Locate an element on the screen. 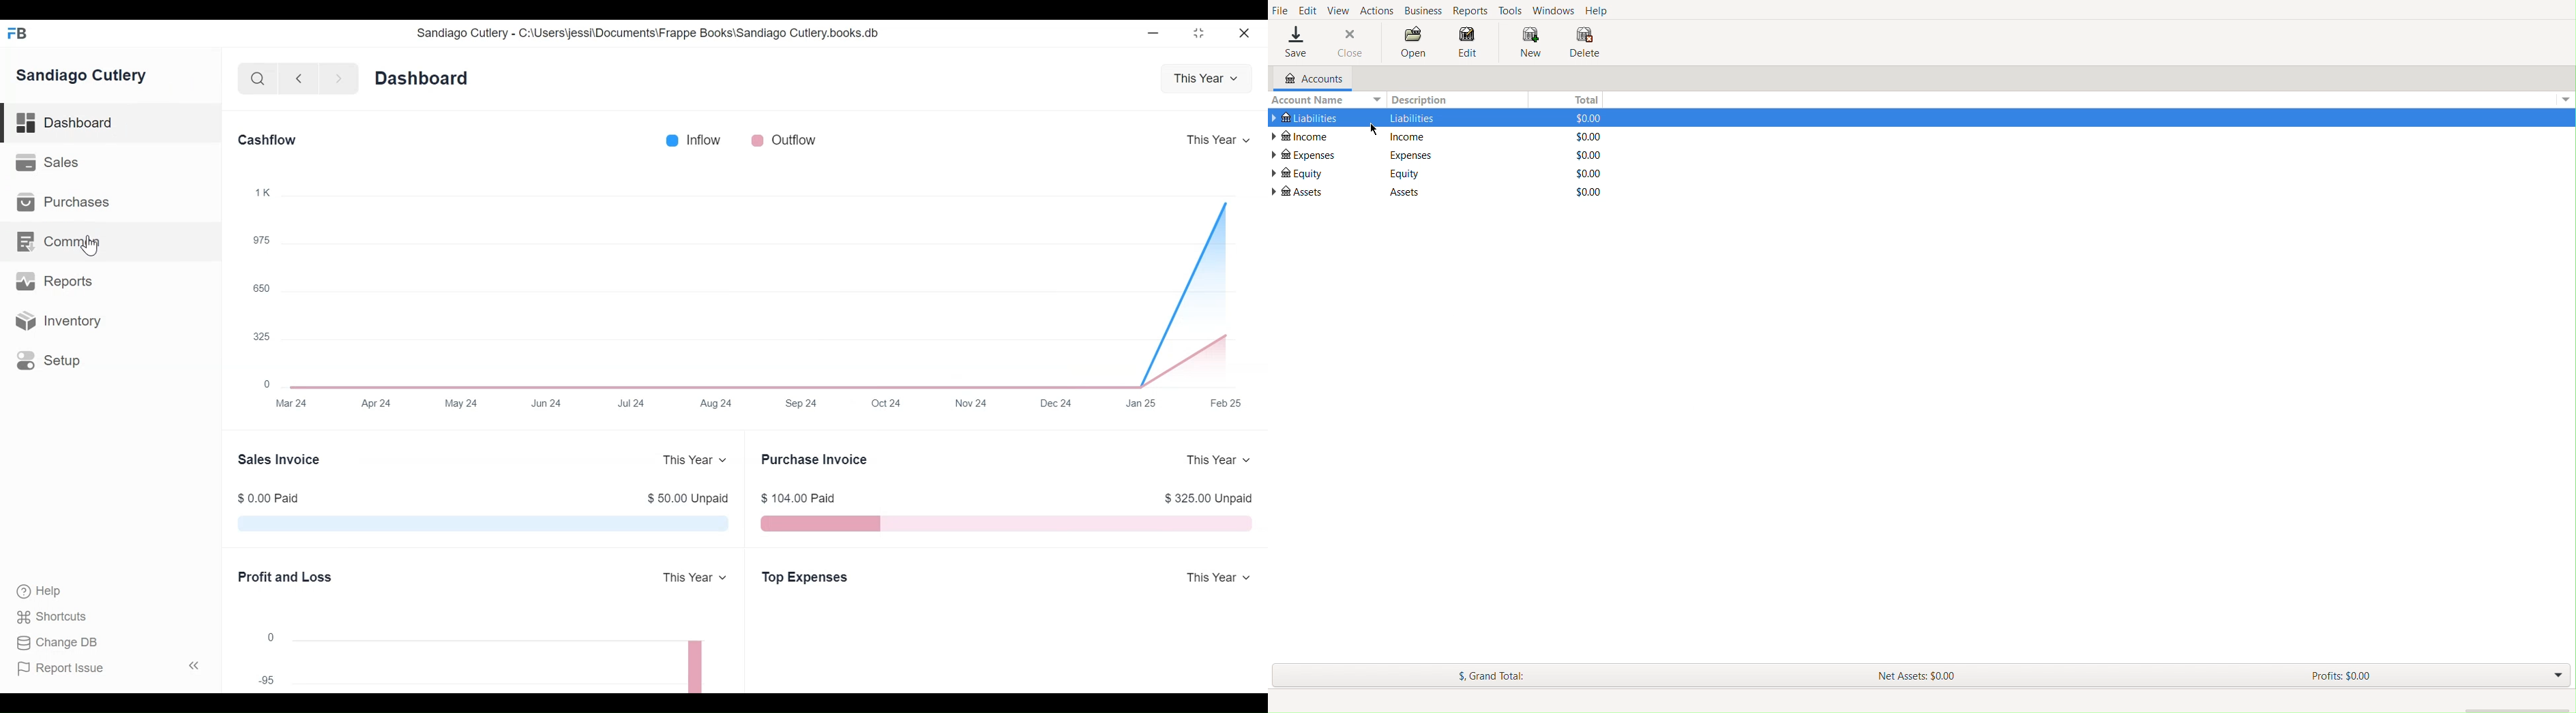 The width and height of the screenshot is (2576, 728). $ 325.00 Unpaid is located at coordinates (1211, 500).